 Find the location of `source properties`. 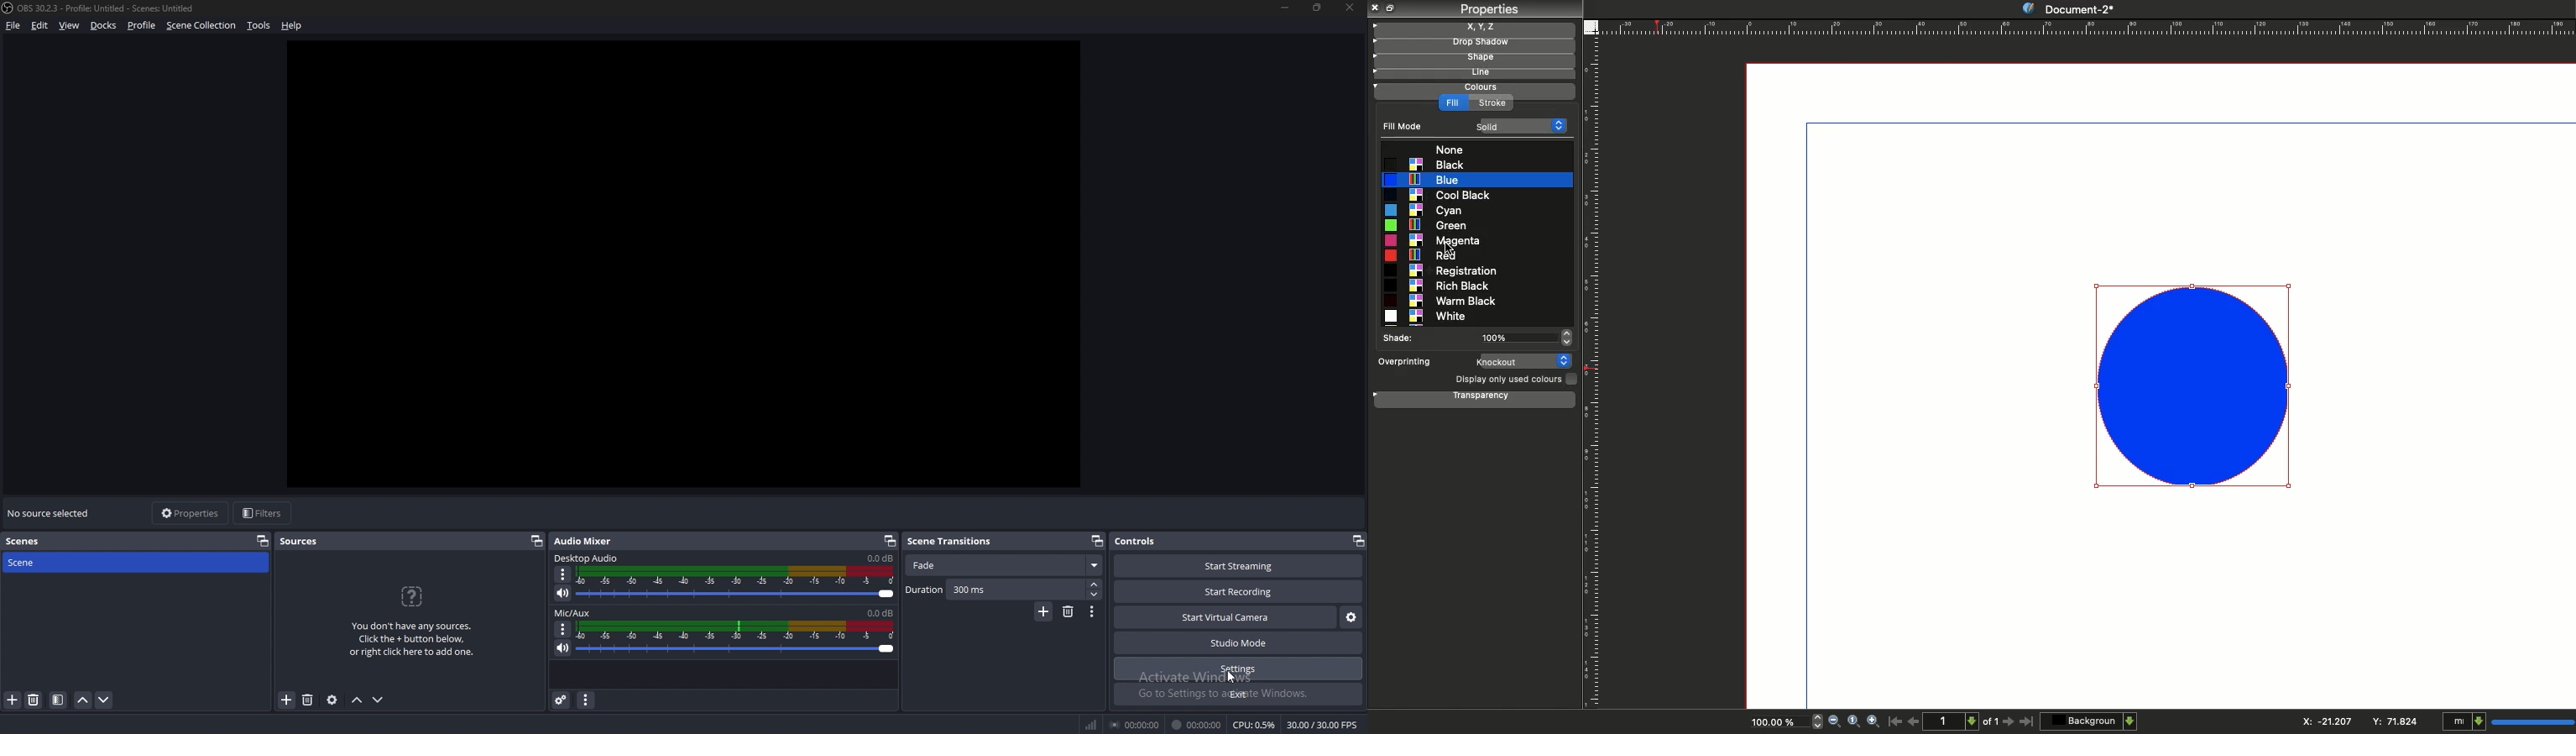

source properties is located at coordinates (331, 701).